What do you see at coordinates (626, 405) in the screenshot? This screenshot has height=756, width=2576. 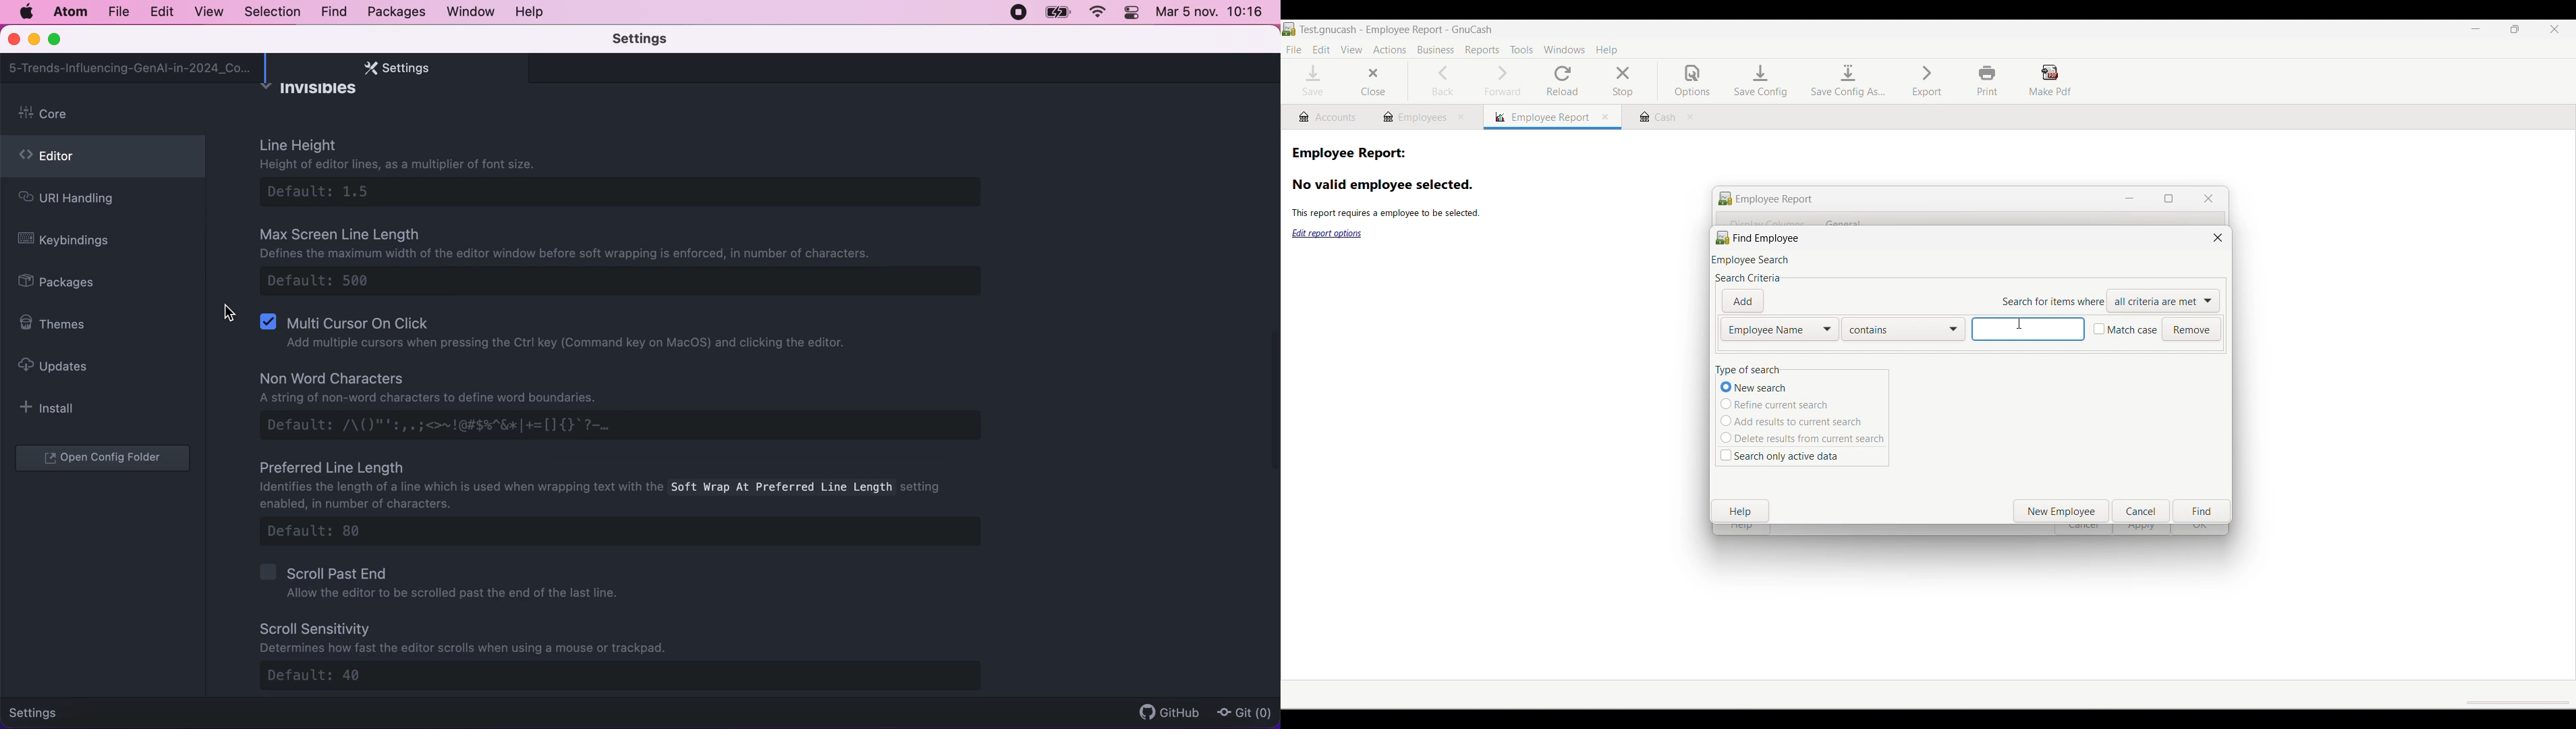 I see `non word character` at bounding box center [626, 405].